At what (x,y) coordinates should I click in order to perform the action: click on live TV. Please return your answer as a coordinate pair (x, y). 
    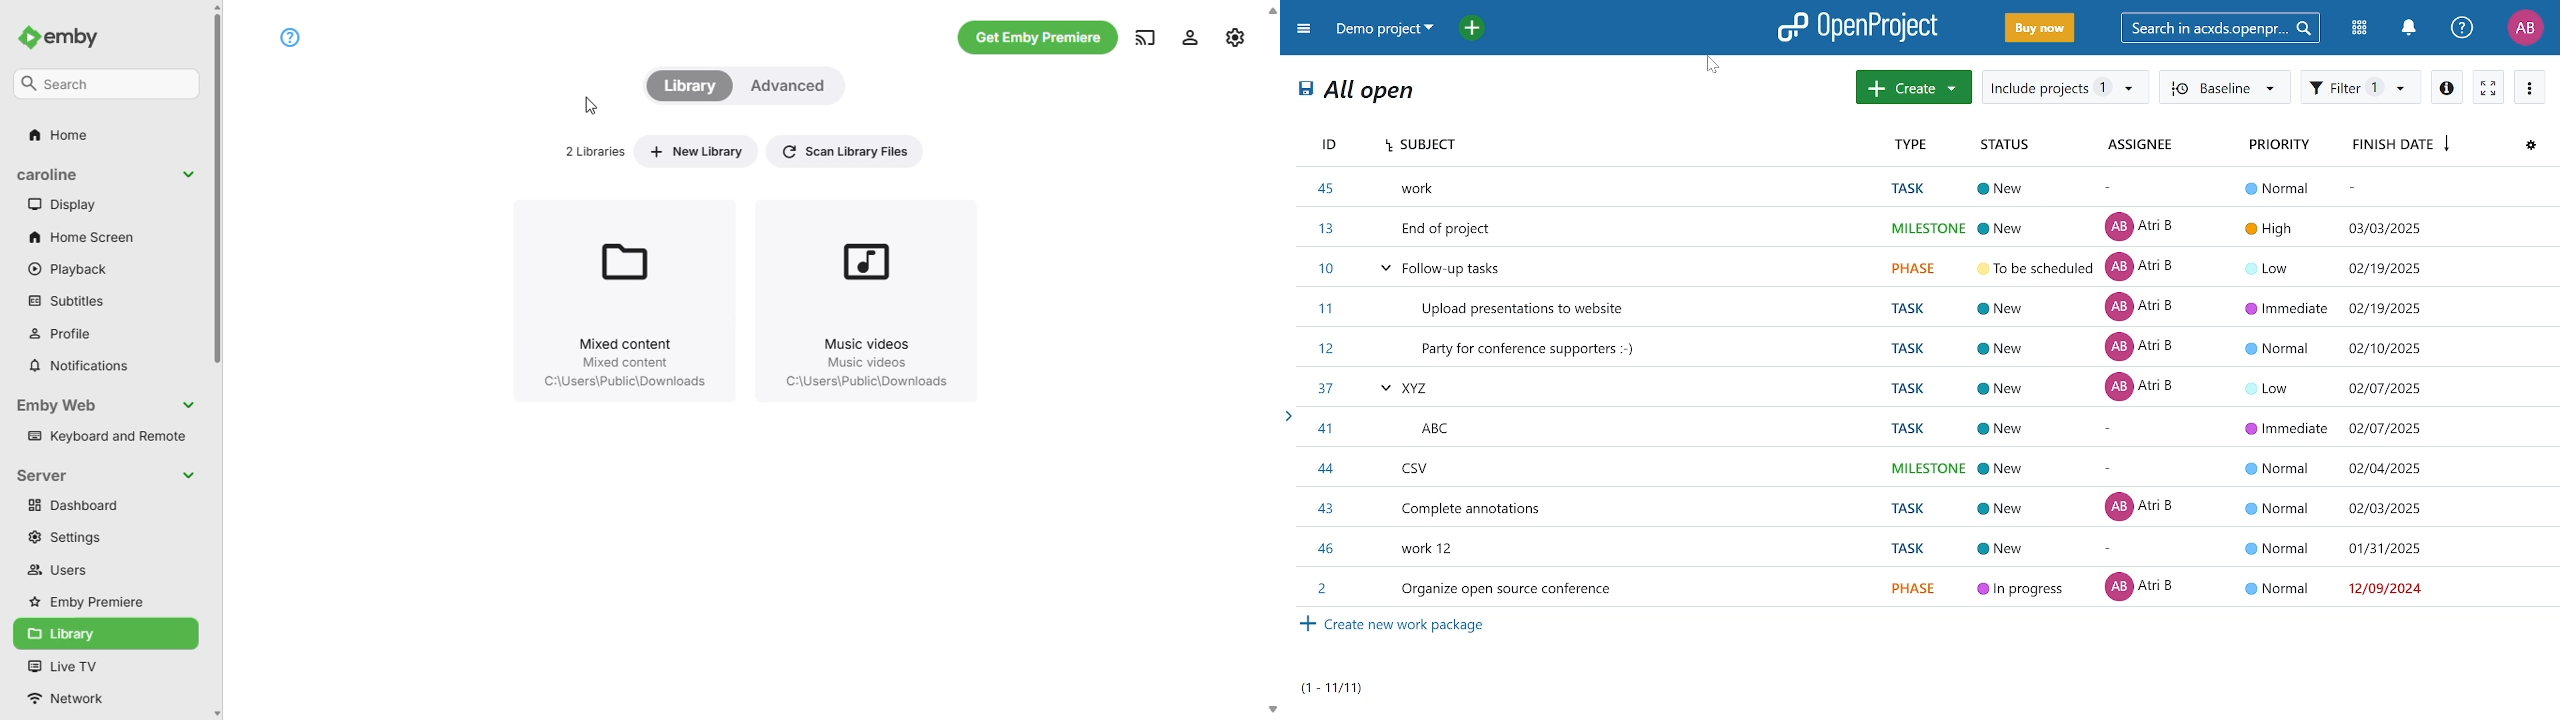
    Looking at the image, I should click on (64, 666).